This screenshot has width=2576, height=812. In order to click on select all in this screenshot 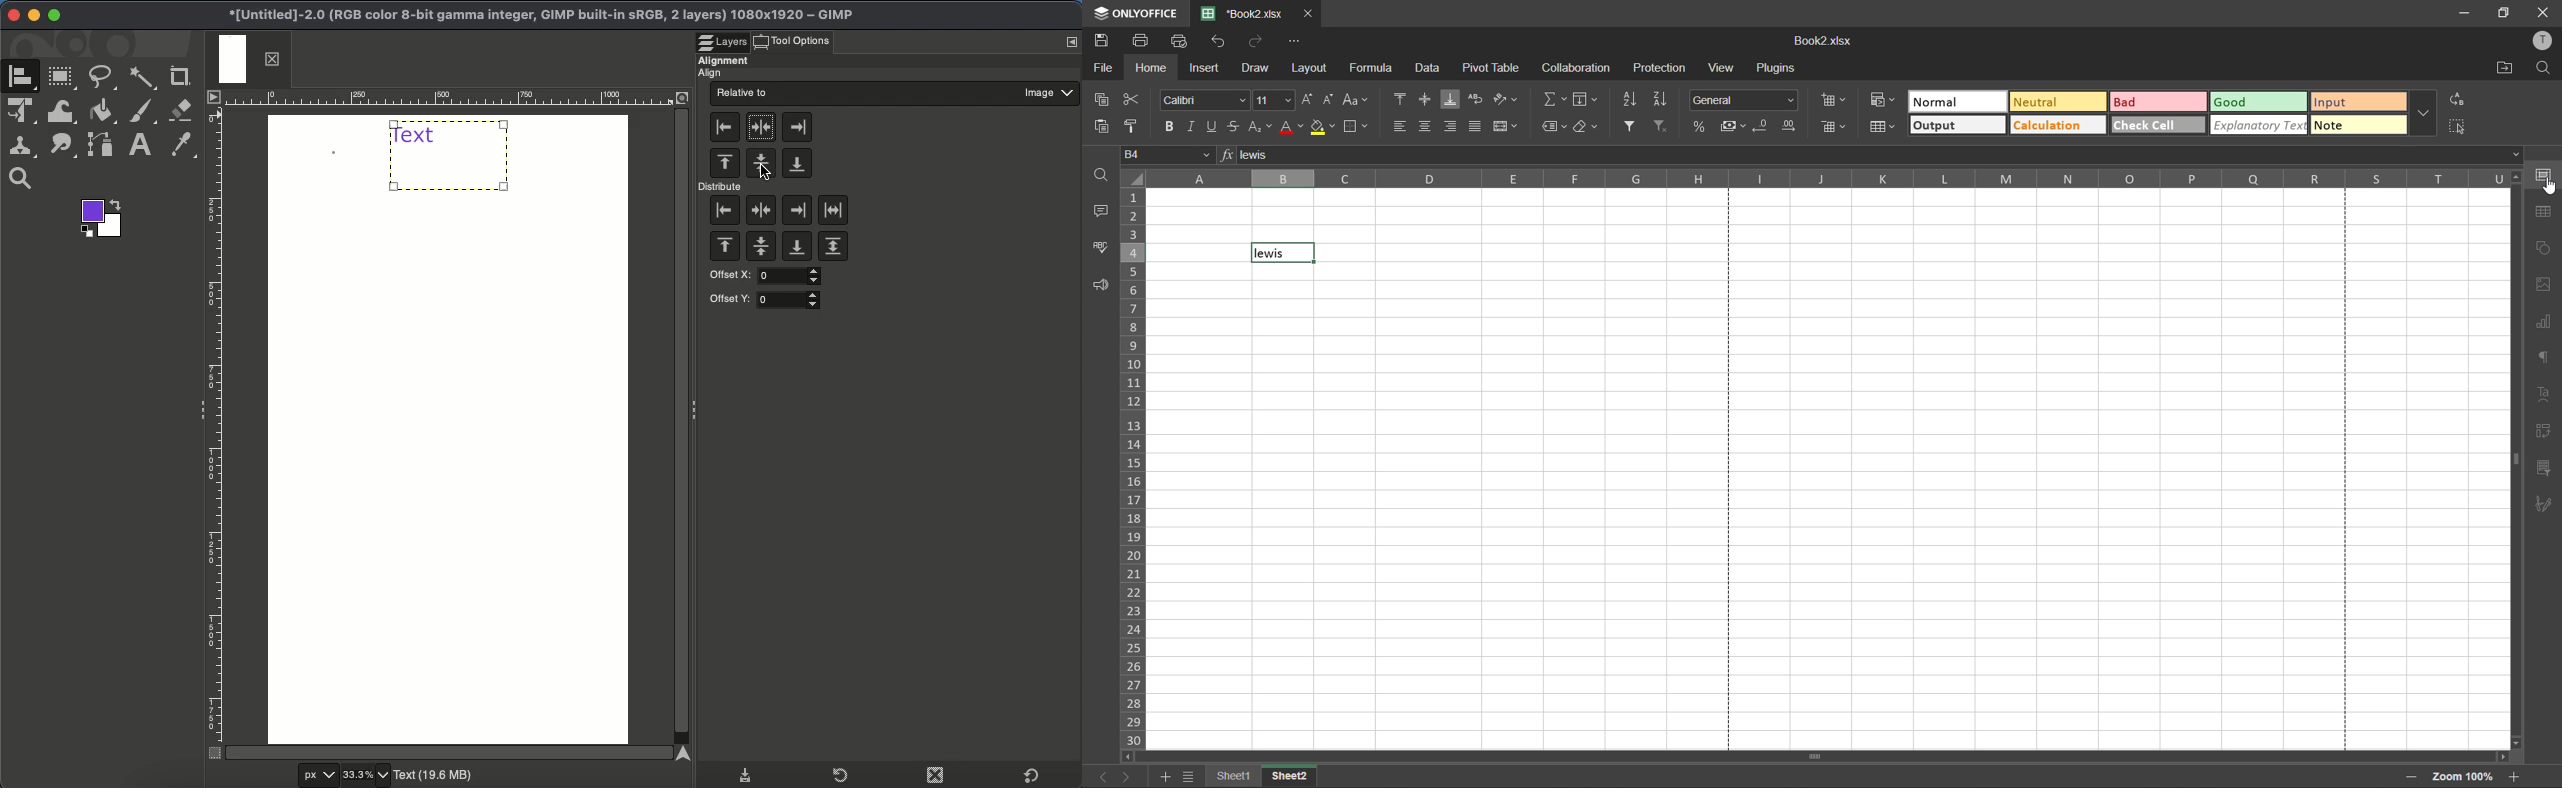, I will do `click(2456, 126)`.